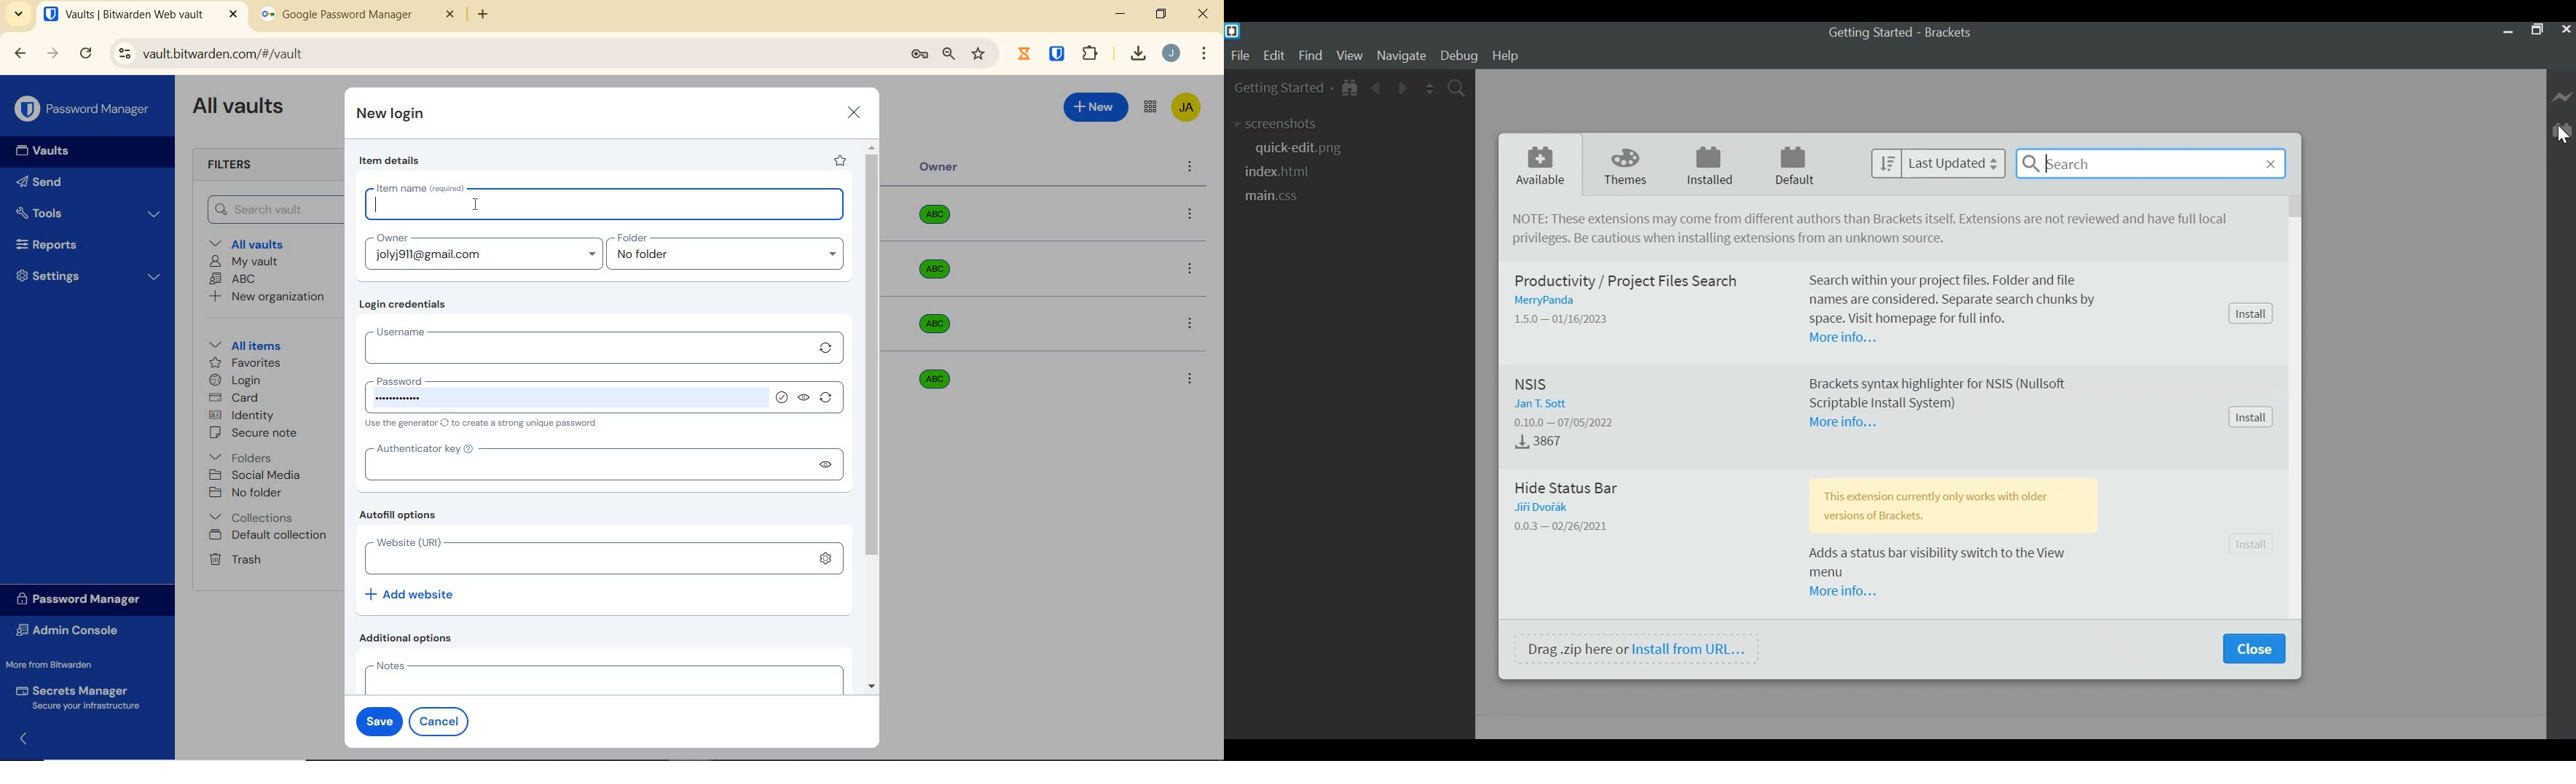 This screenshot has height=784, width=2576. What do you see at coordinates (1350, 89) in the screenshot?
I see `Show in File tree` at bounding box center [1350, 89].